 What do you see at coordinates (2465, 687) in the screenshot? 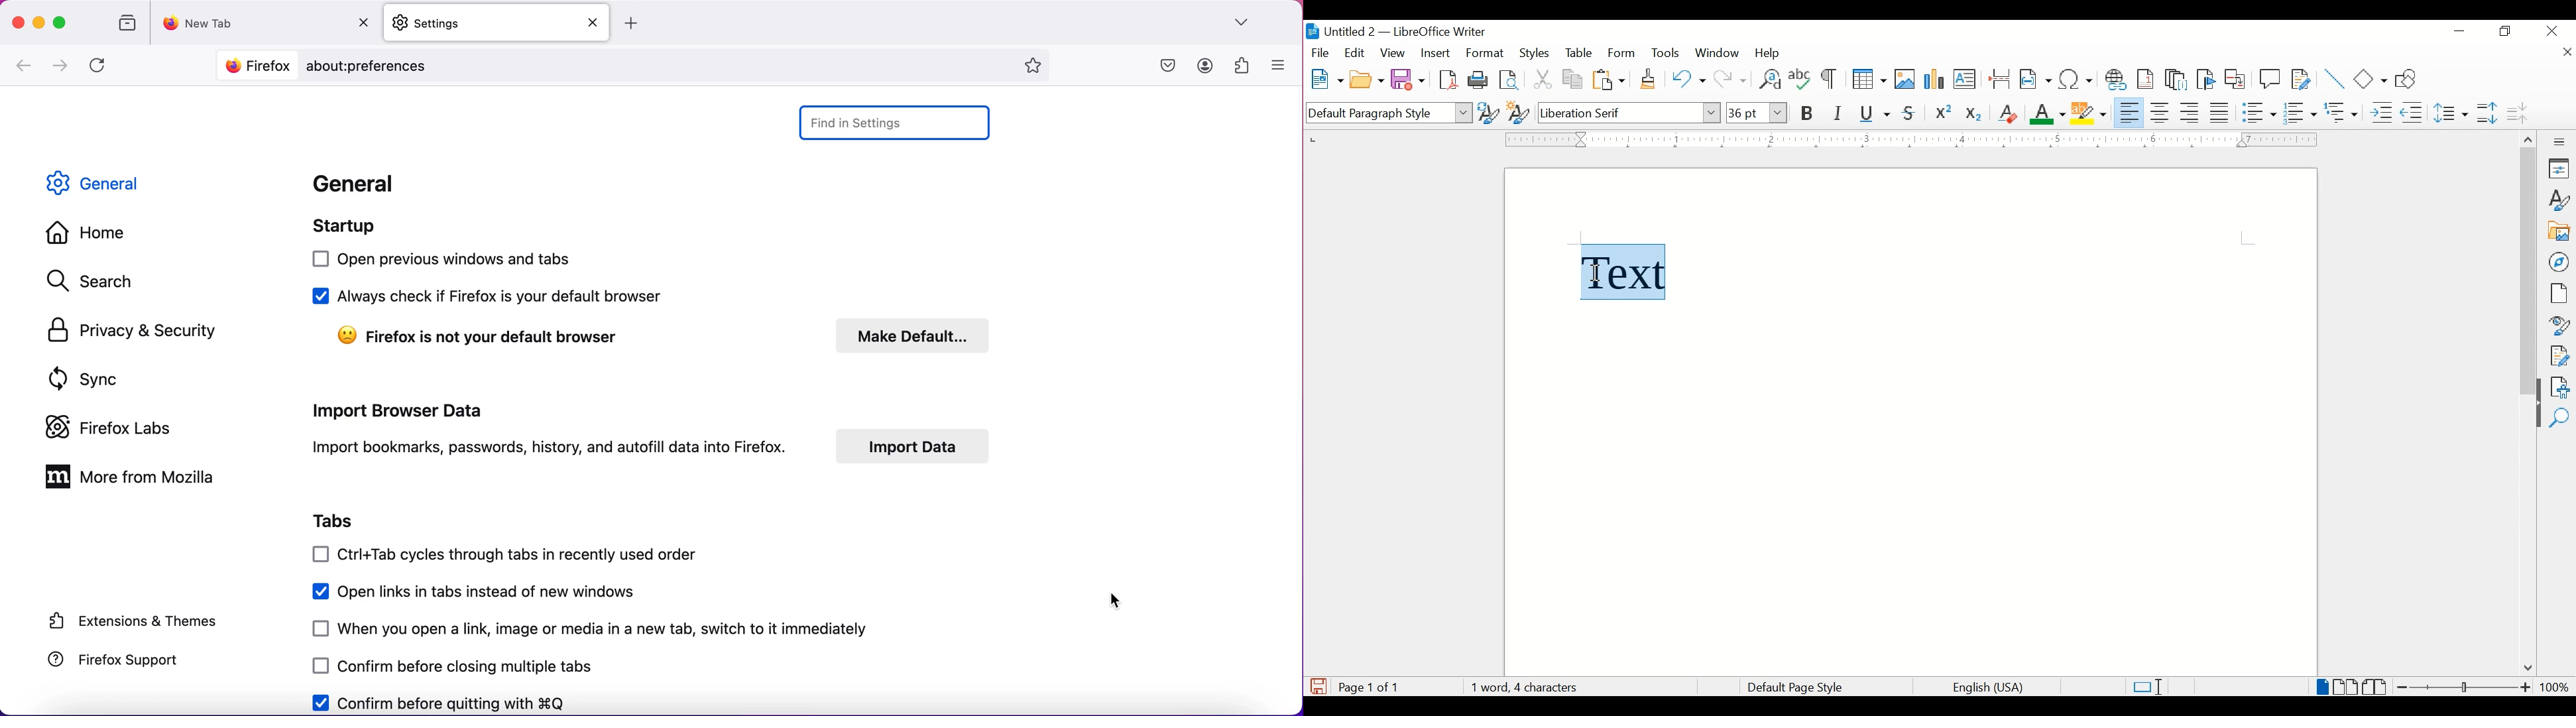
I see `zoom slider` at bounding box center [2465, 687].